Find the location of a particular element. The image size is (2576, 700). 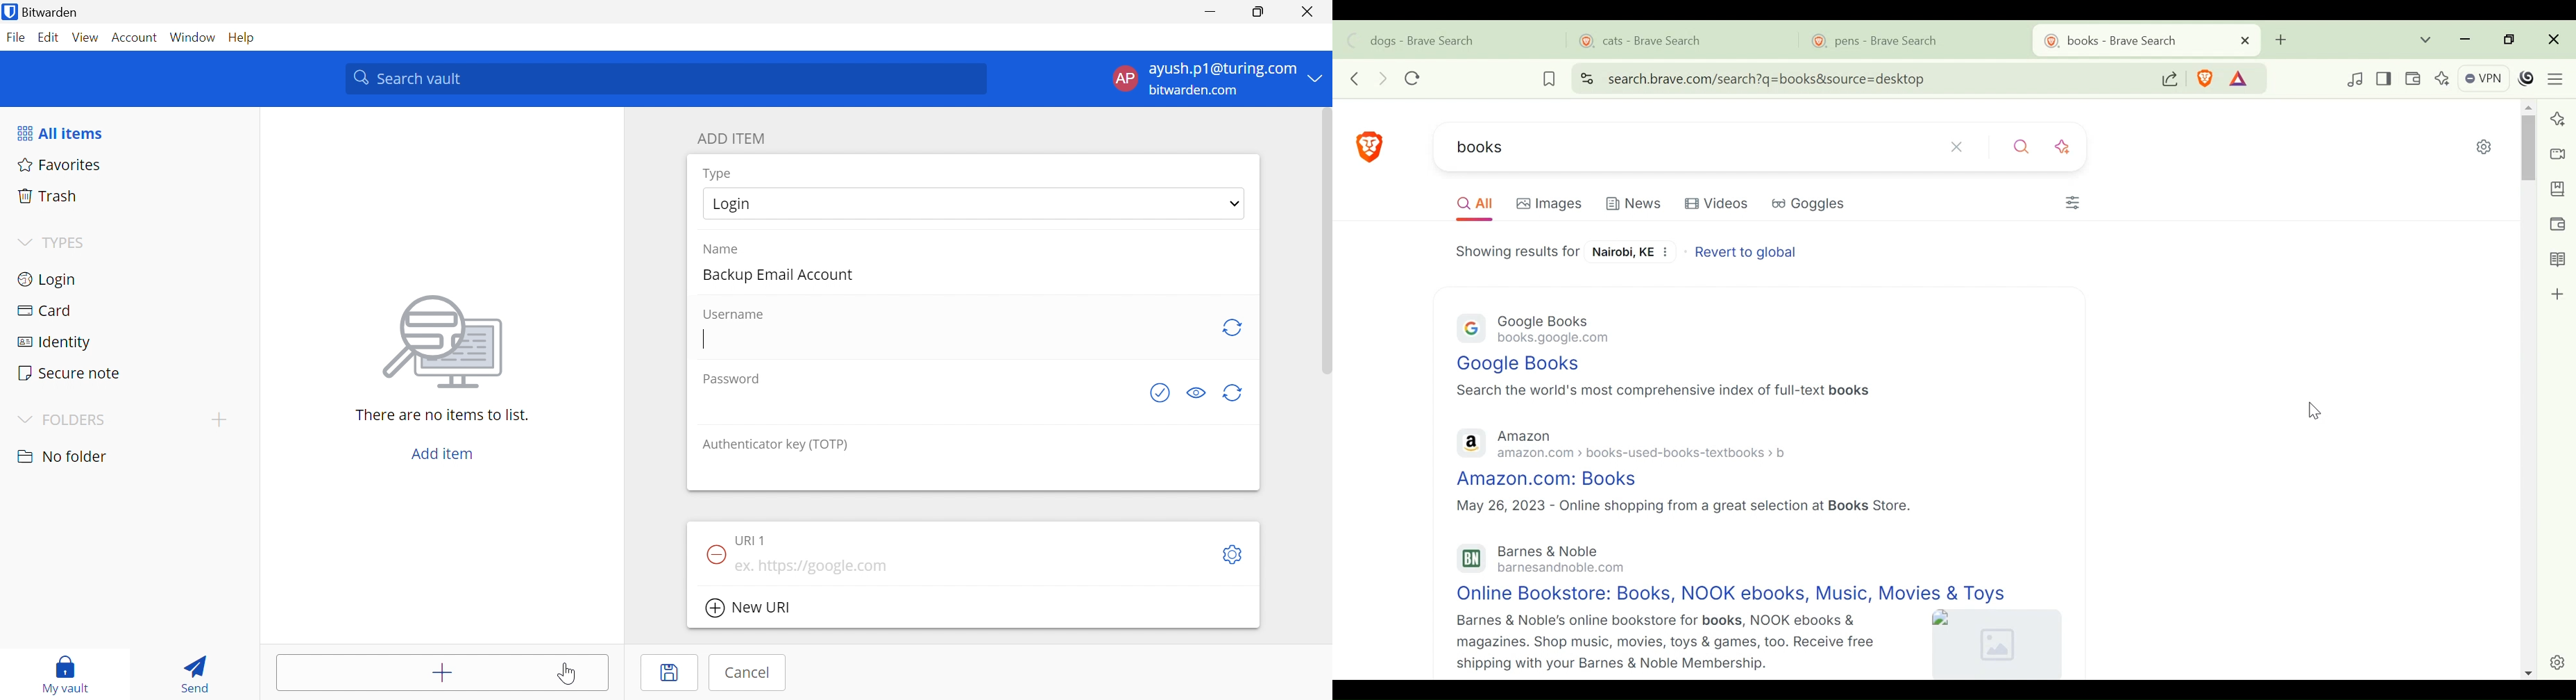

Search vault is located at coordinates (669, 79).